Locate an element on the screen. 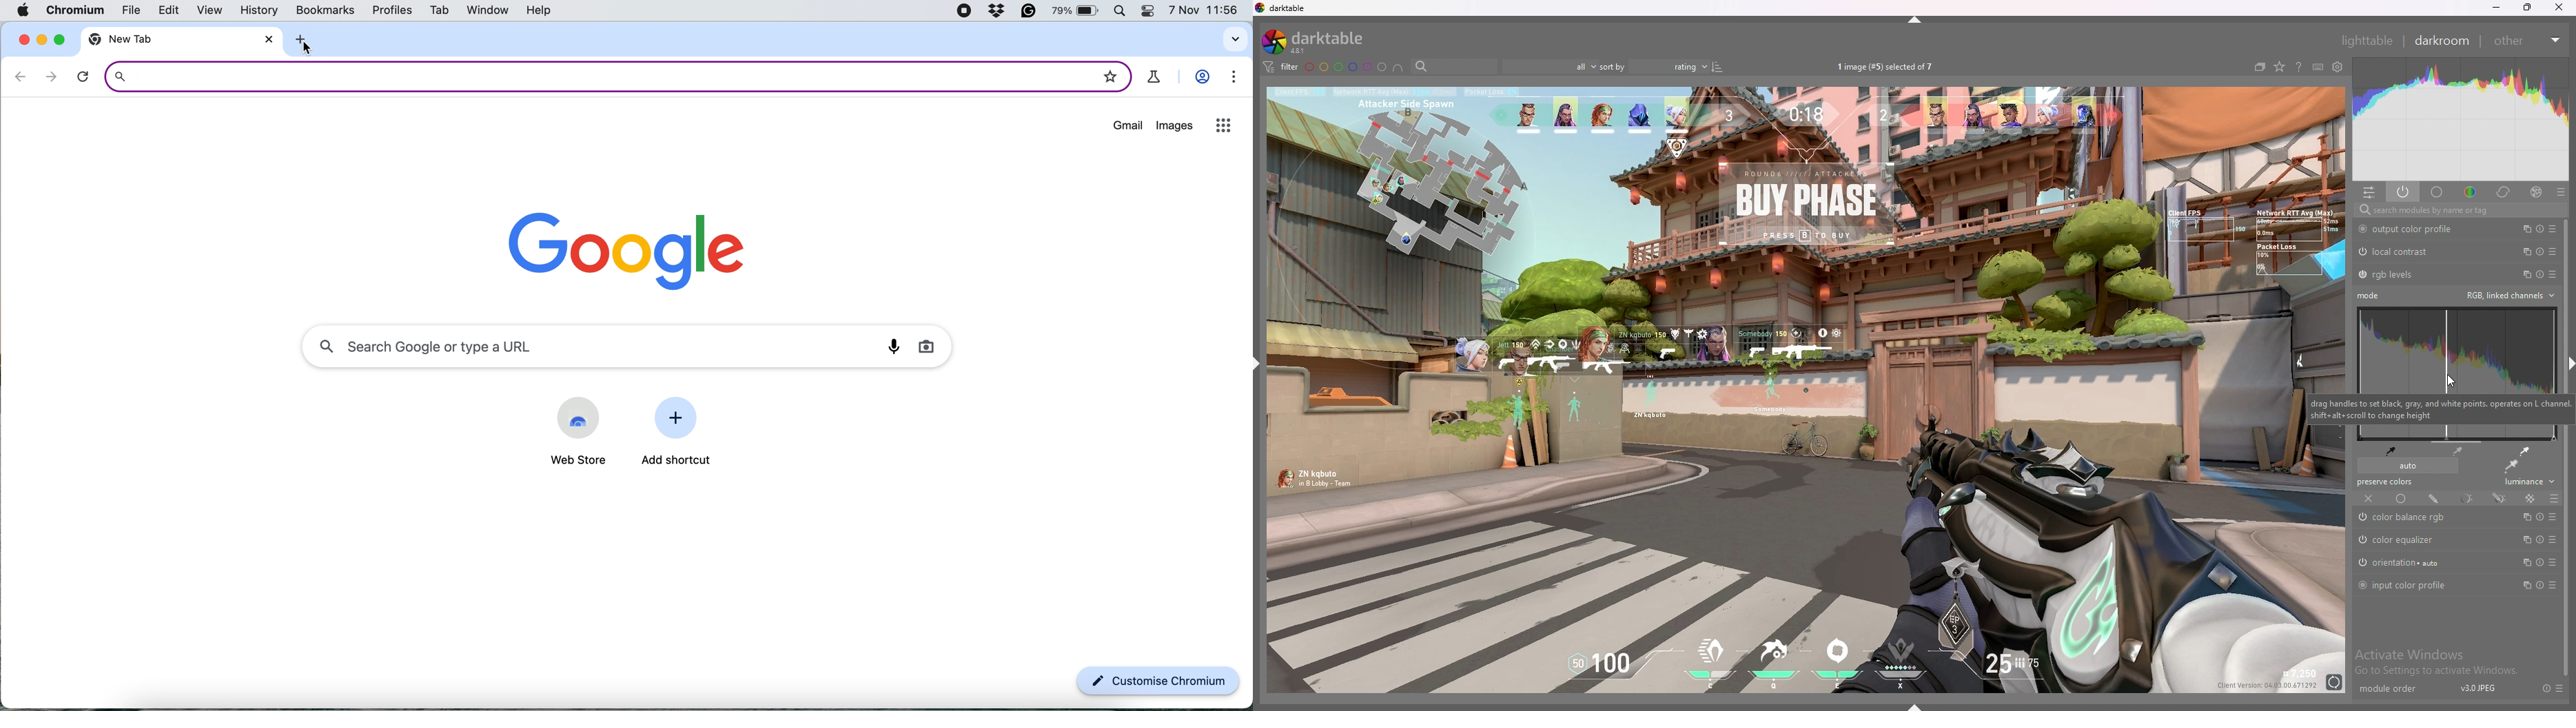  reset is located at coordinates (2539, 229).